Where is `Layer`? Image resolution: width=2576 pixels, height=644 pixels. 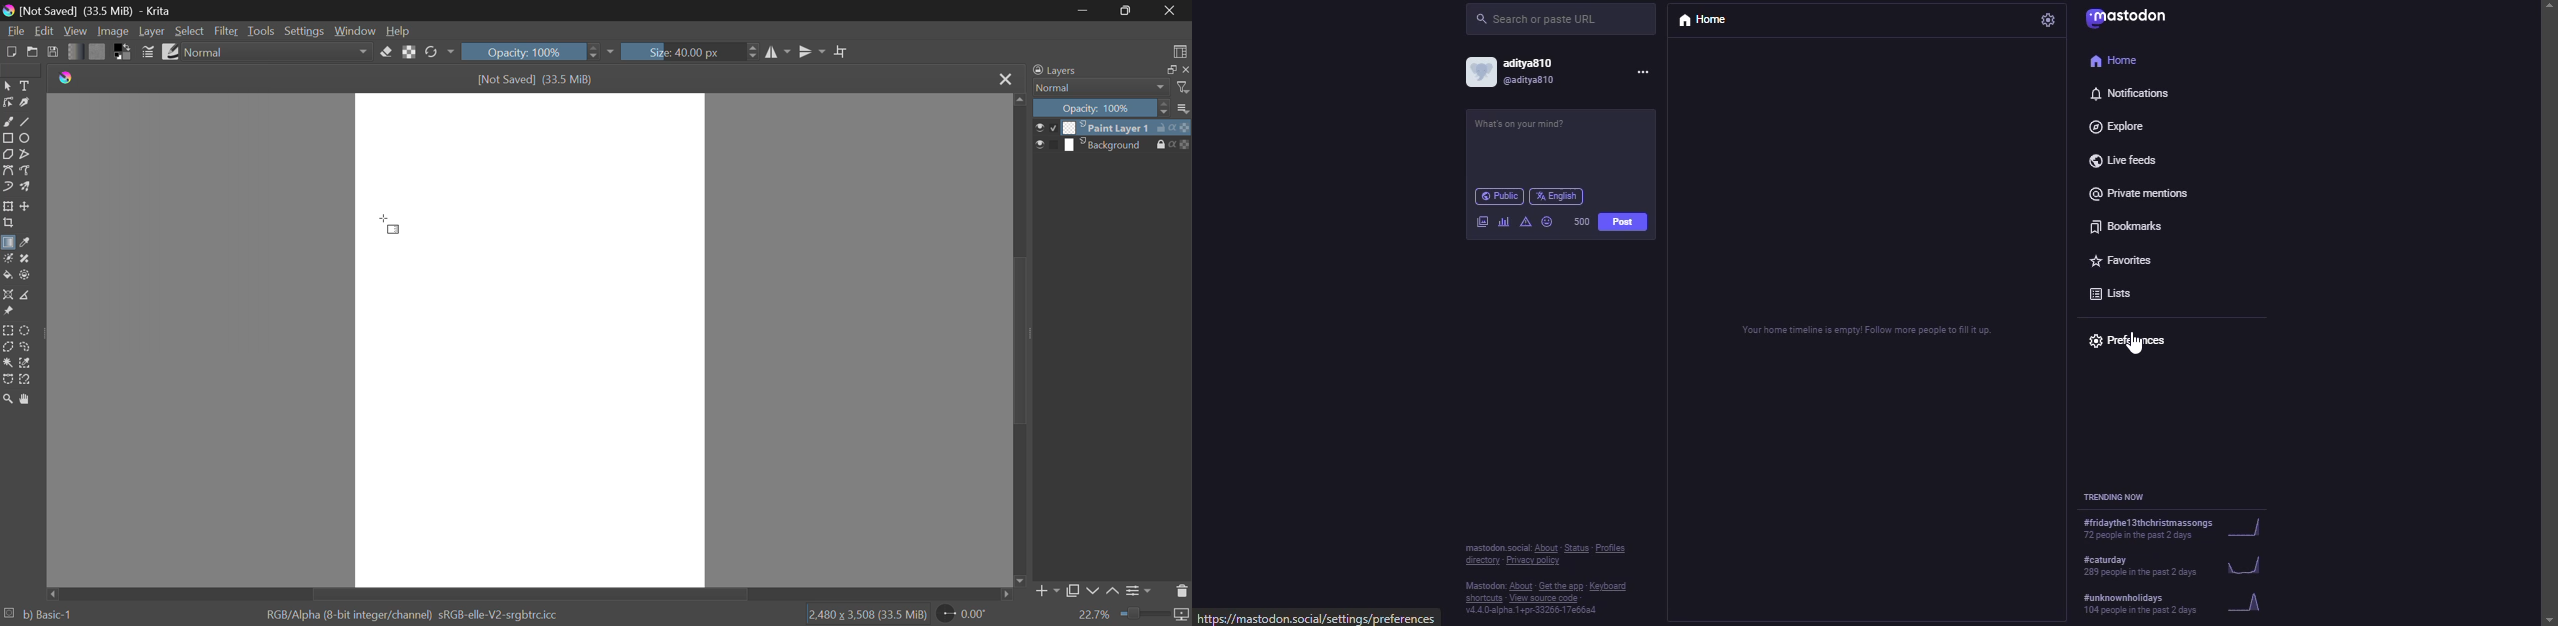 Layer is located at coordinates (152, 31).